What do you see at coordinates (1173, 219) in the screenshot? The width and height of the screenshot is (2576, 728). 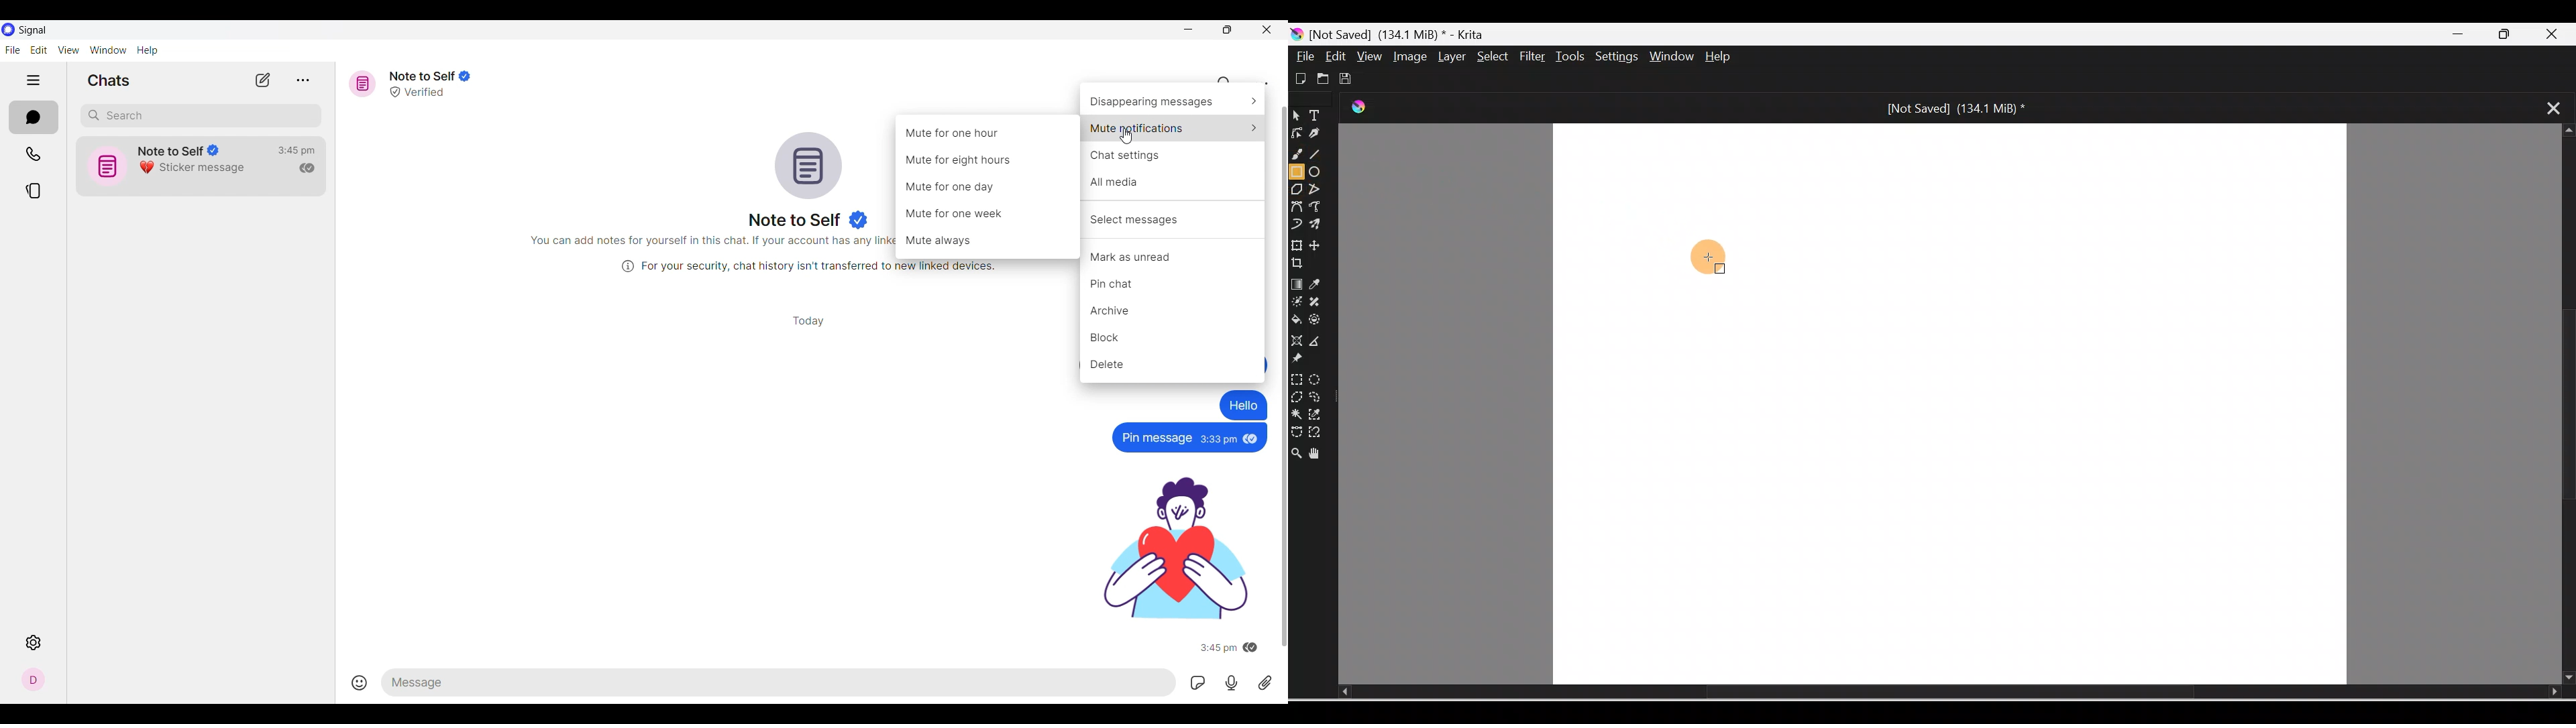 I see `Select messages` at bounding box center [1173, 219].